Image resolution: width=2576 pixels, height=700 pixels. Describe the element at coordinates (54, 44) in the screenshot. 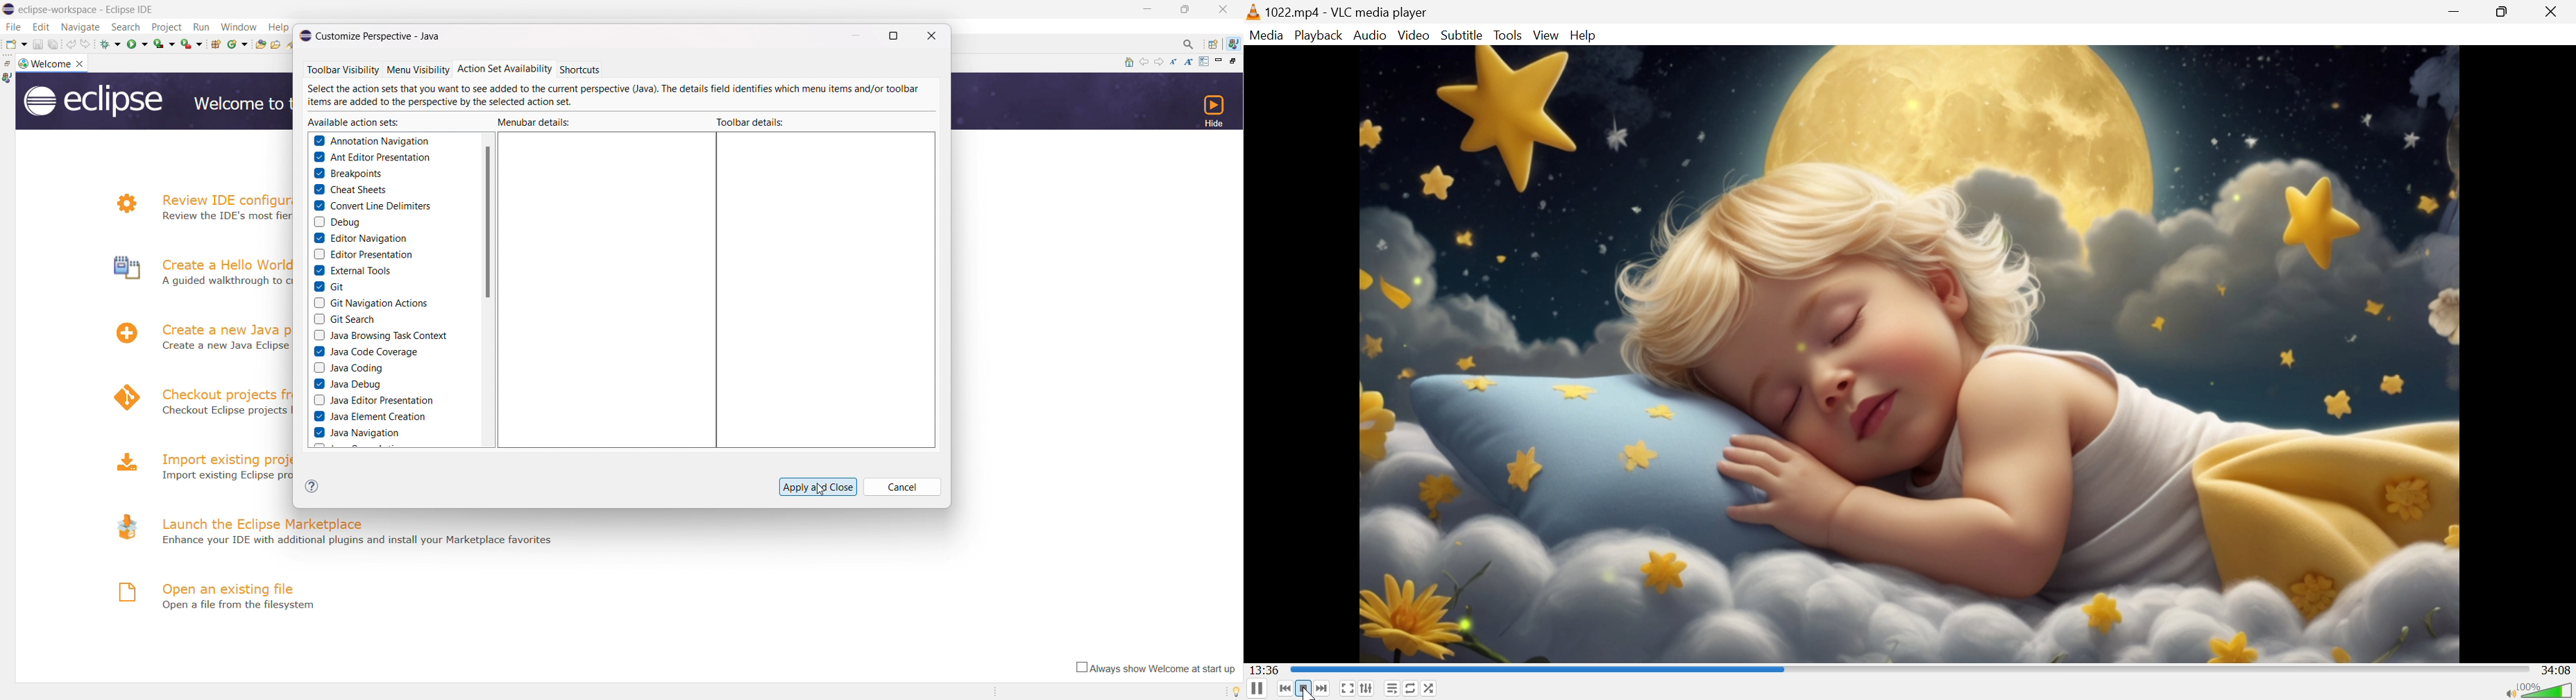

I see `save all` at that location.